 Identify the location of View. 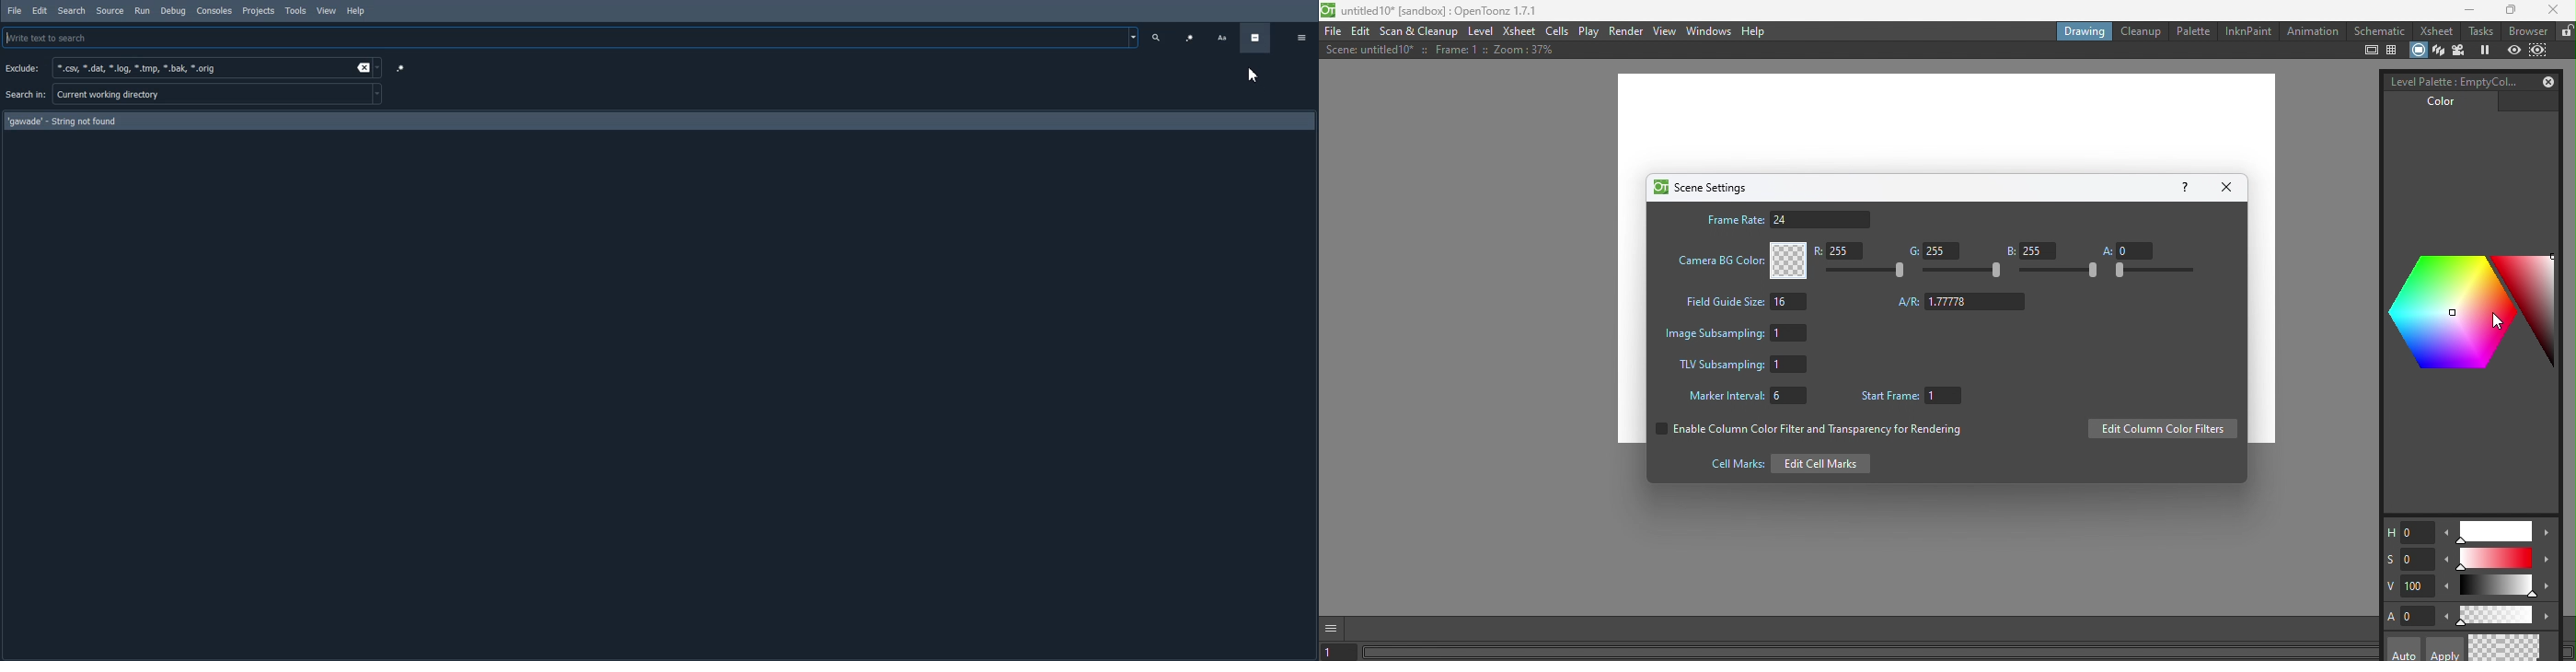
(327, 10).